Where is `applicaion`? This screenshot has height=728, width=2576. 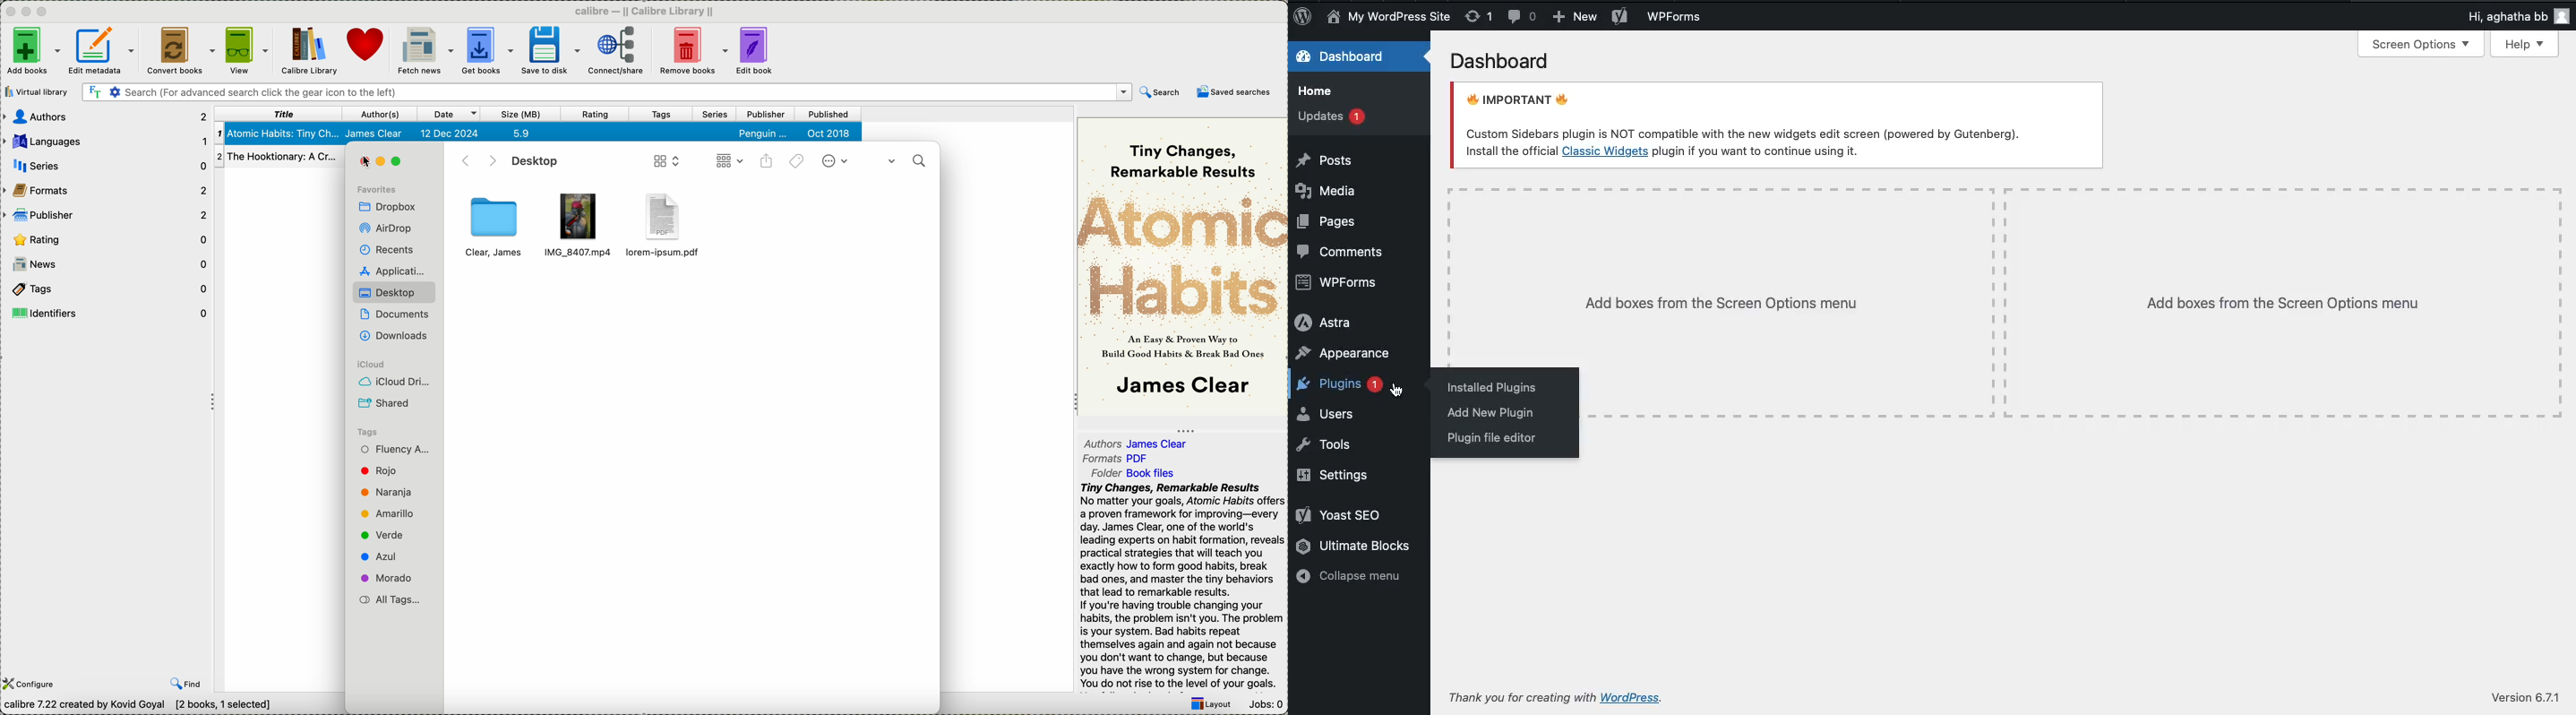 applicaion is located at coordinates (386, 269).